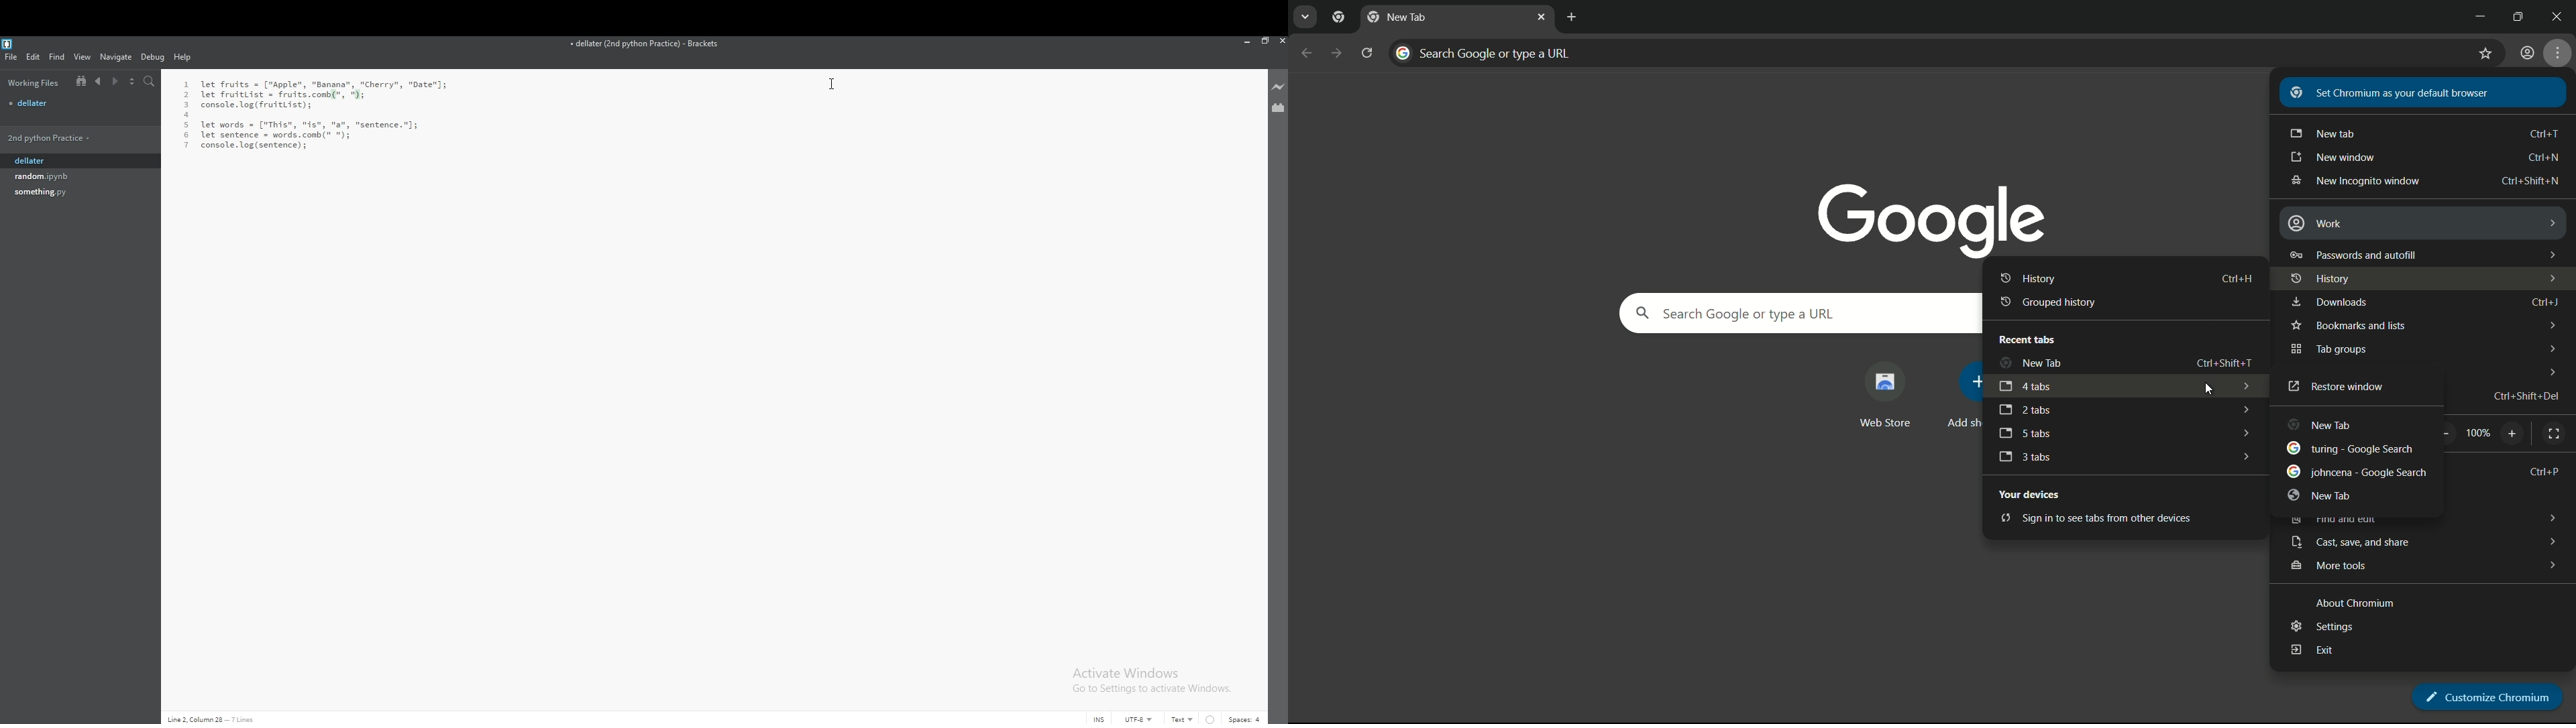  What do you see at coordinates (1280, 41) in the screenshot?
I see `close` at bounding box center [1280, 41].